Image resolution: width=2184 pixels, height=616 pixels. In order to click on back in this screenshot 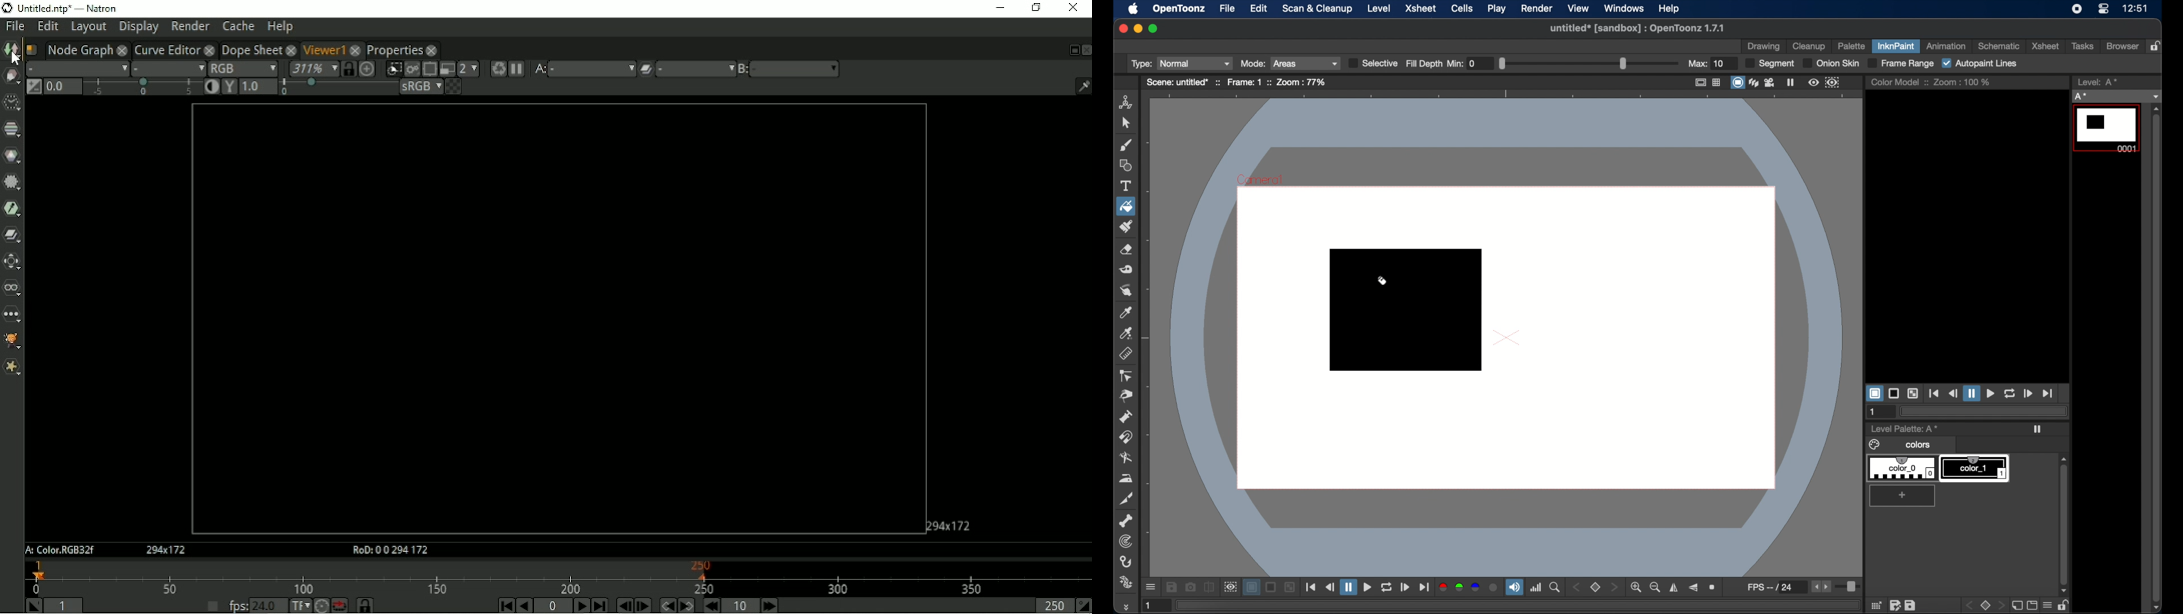, I will do `click(1971, 605)`.